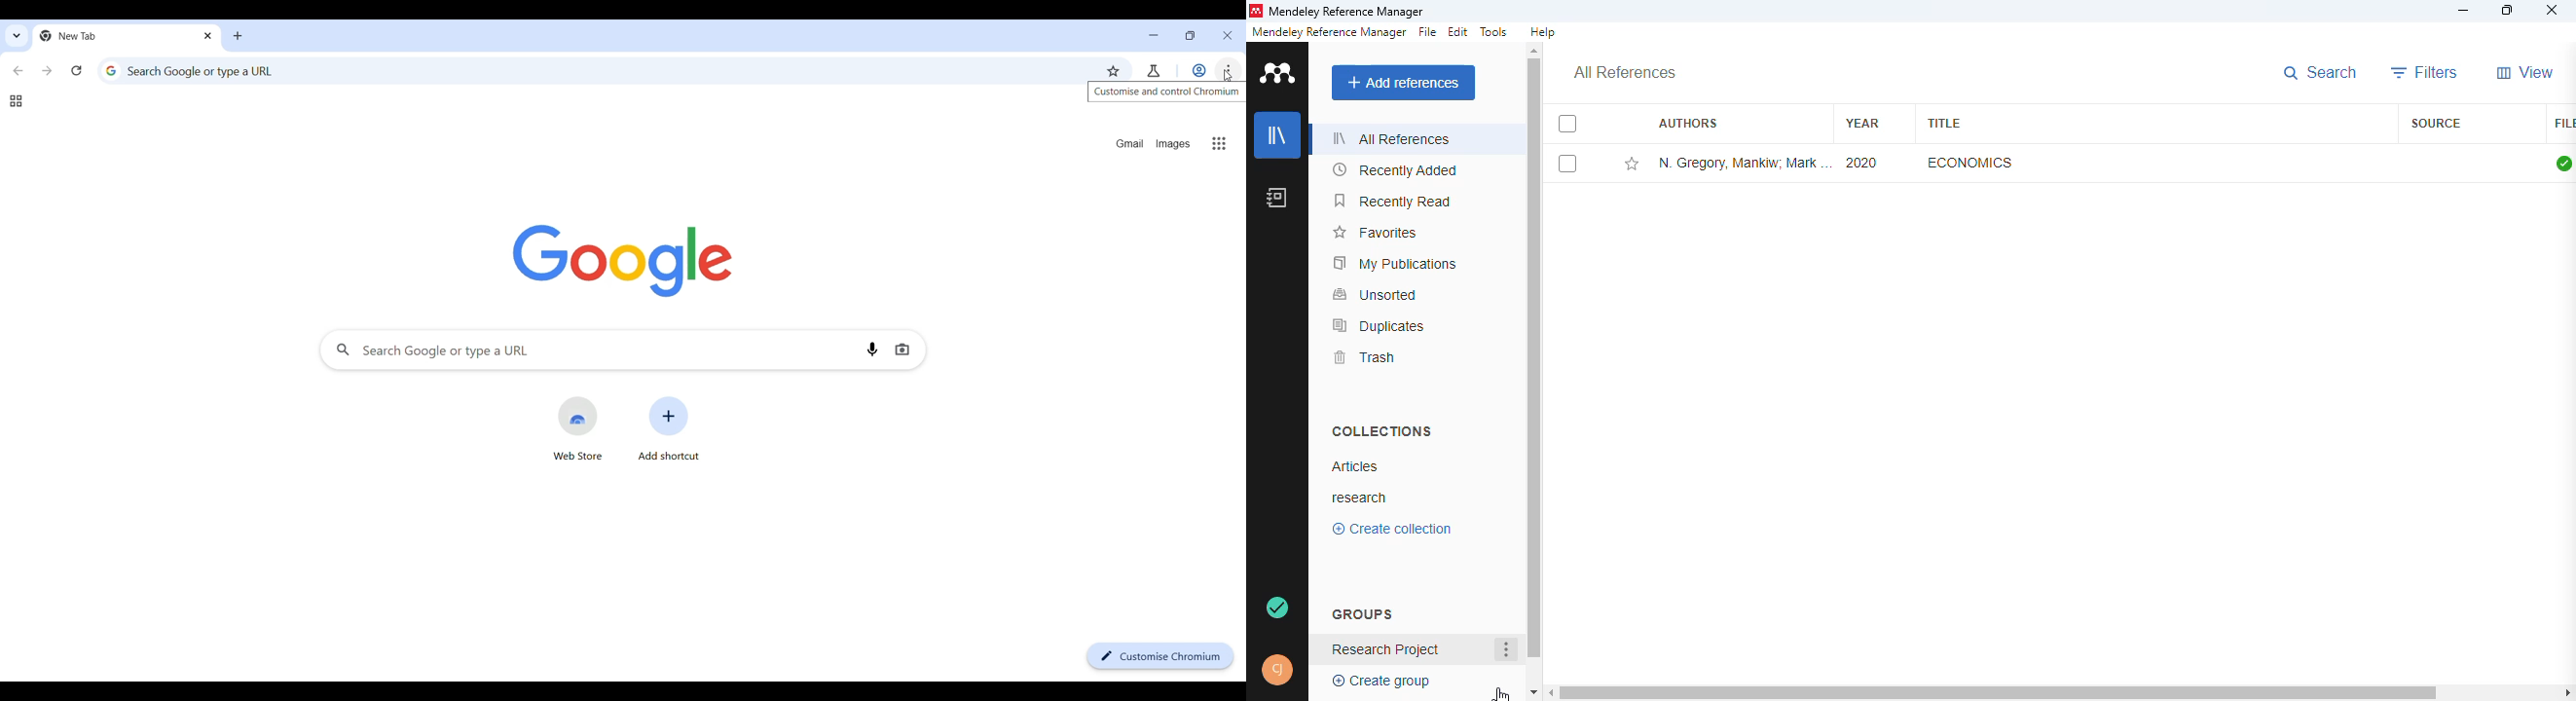  I want to click on 2020, so click(1862, 163).